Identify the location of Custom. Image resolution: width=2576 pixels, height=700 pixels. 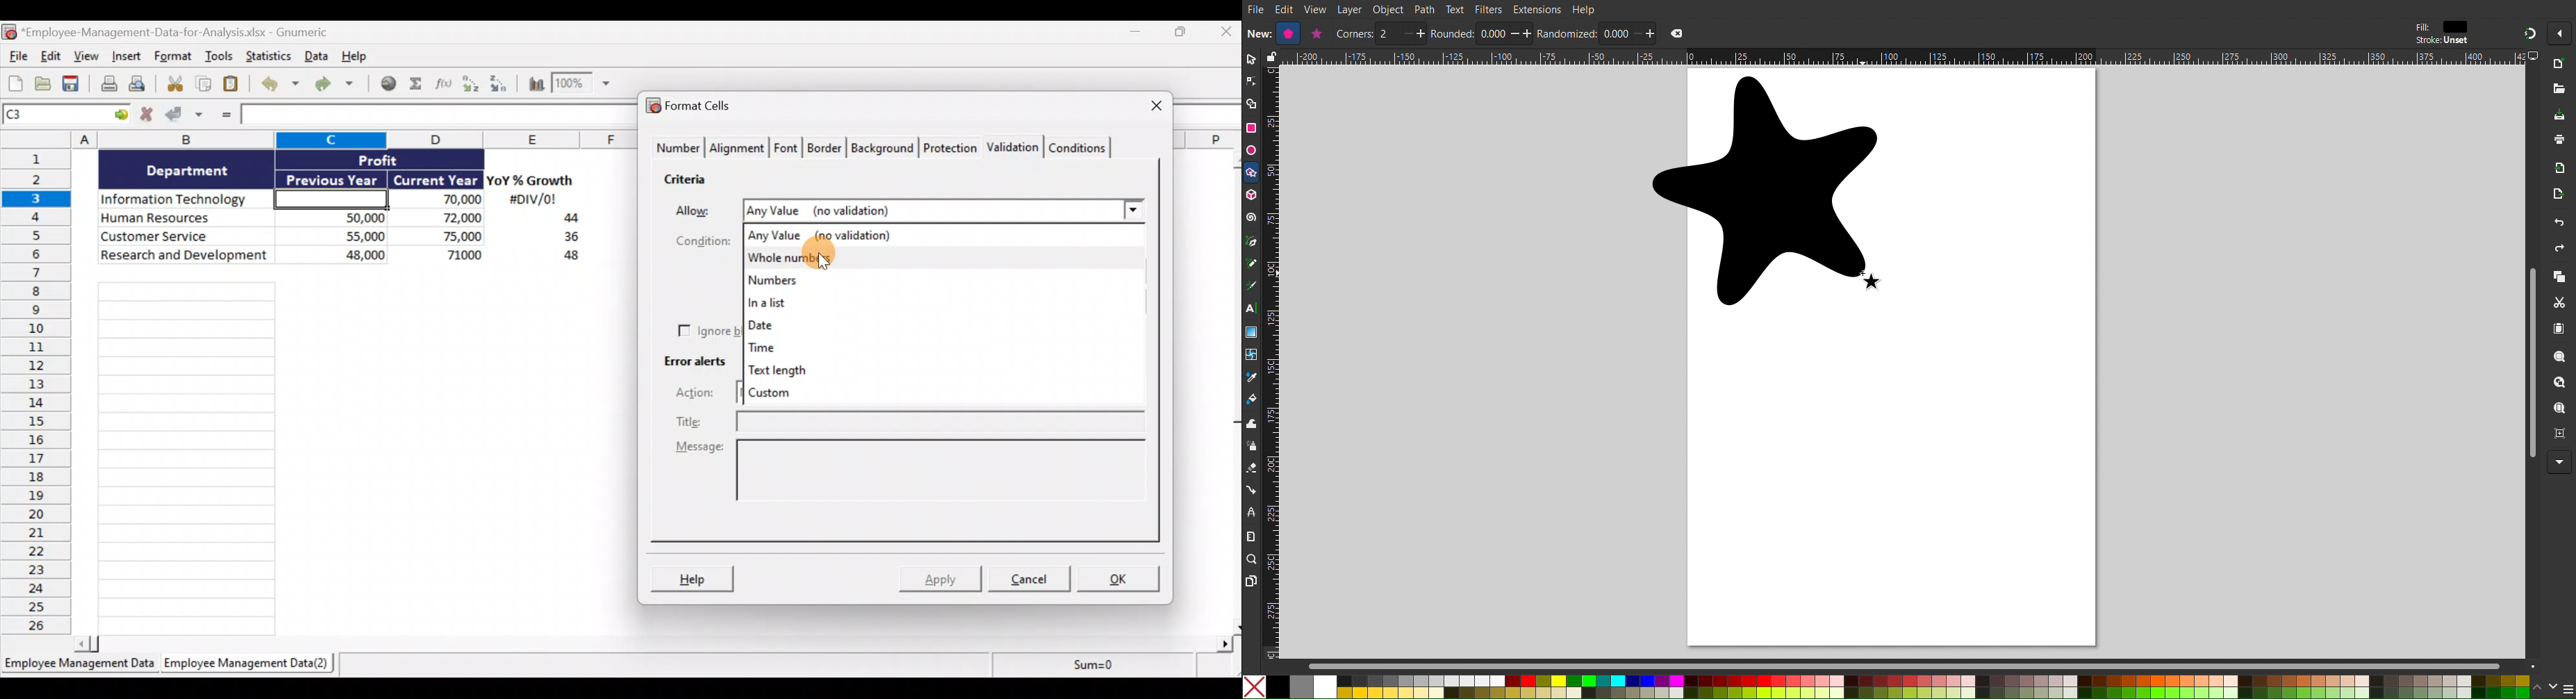
(947, 397).